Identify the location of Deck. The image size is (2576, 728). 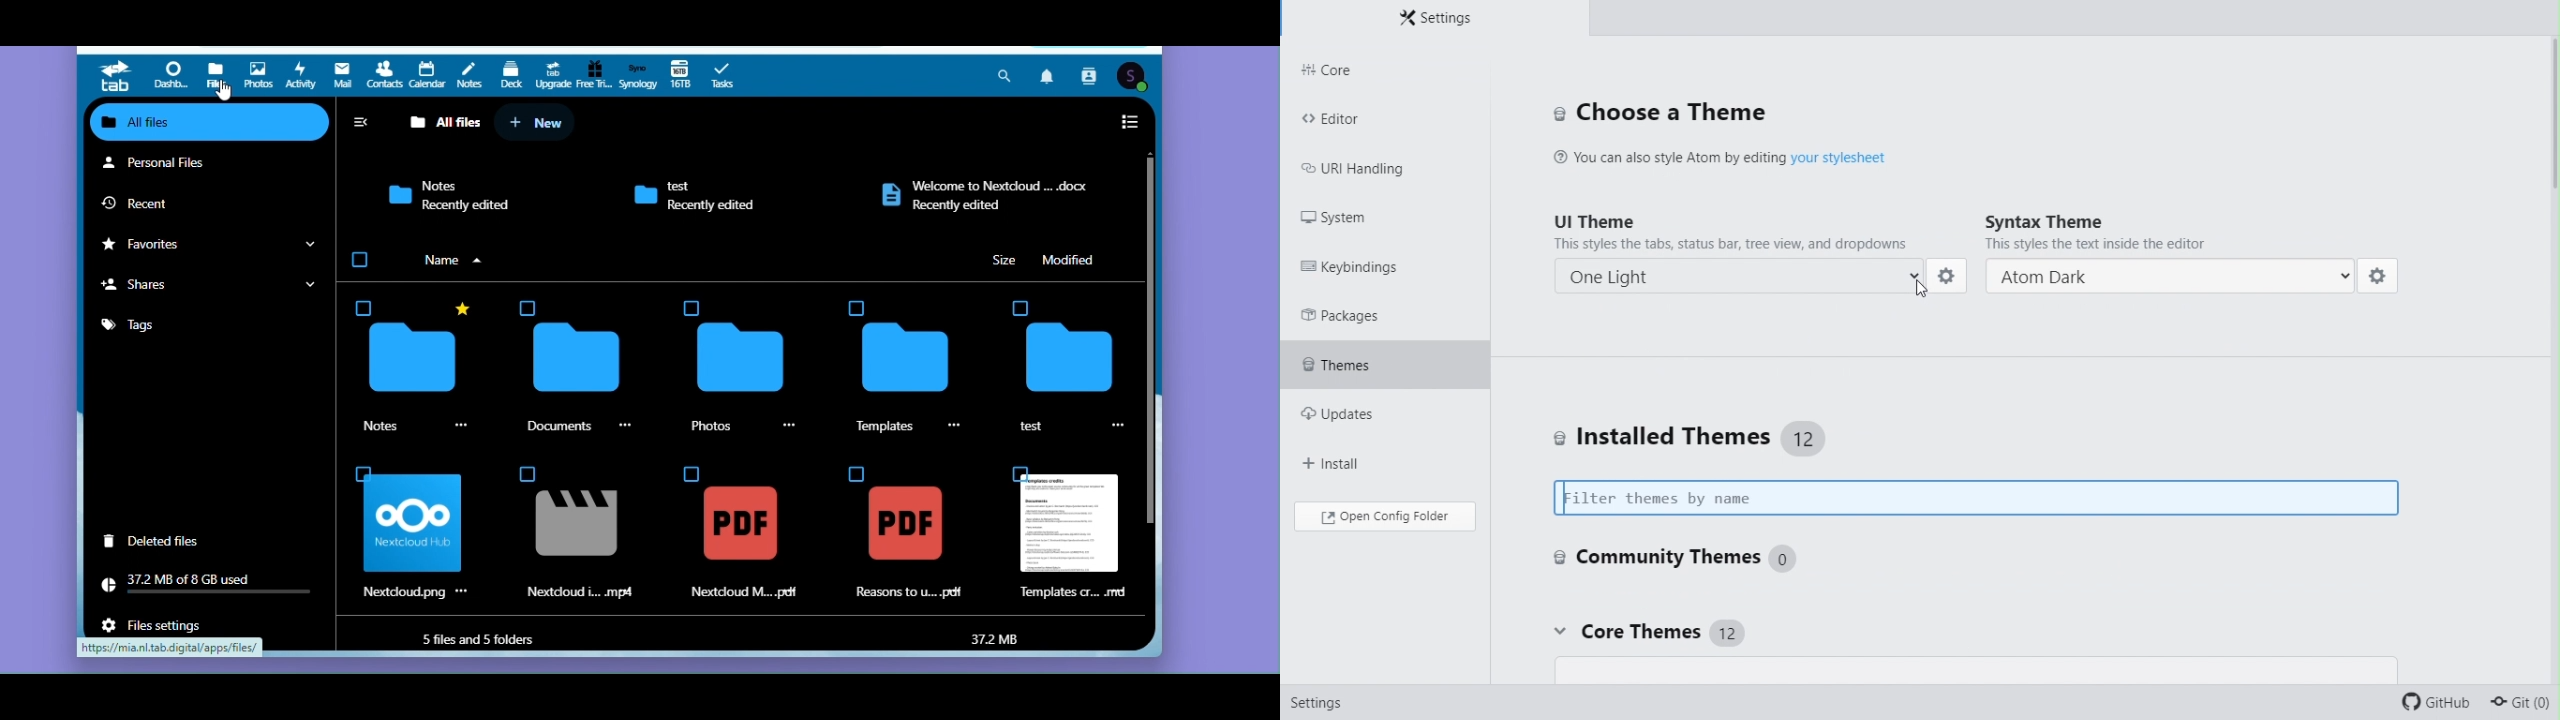
(511, 74).